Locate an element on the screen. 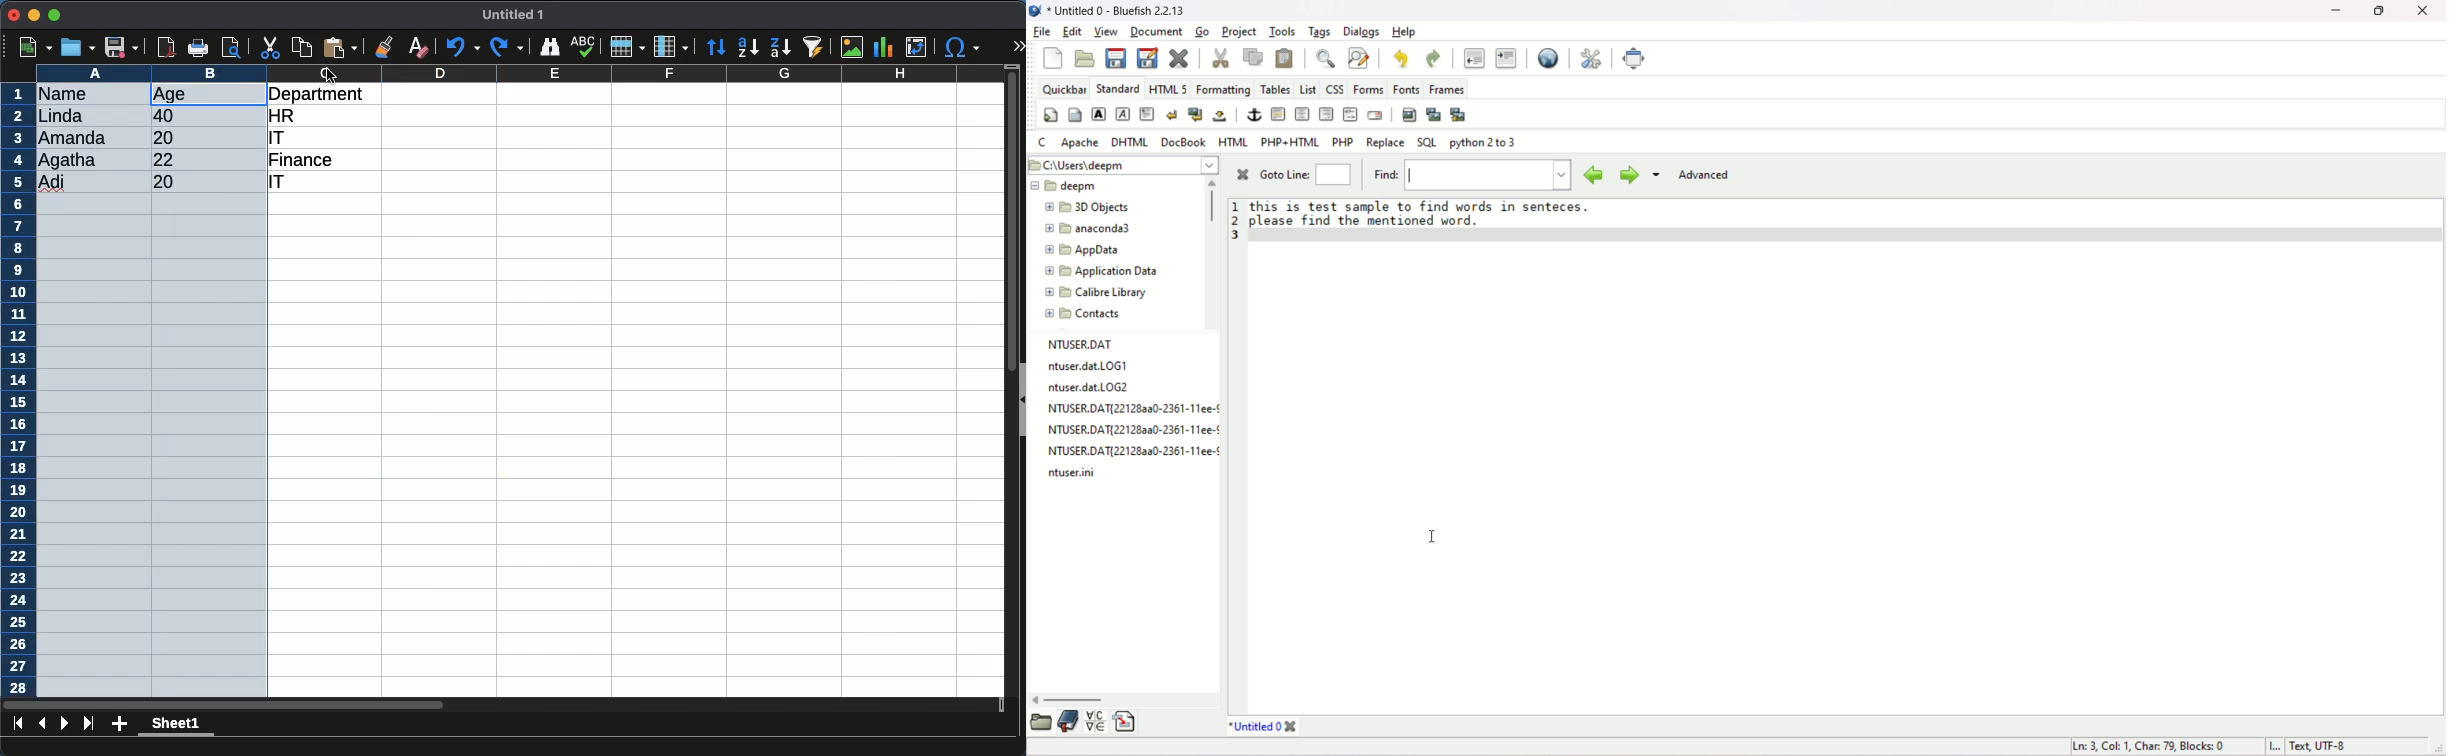 This screenshot has width=2464, height=756. untitled 1 is located at coordinates (514, 15).